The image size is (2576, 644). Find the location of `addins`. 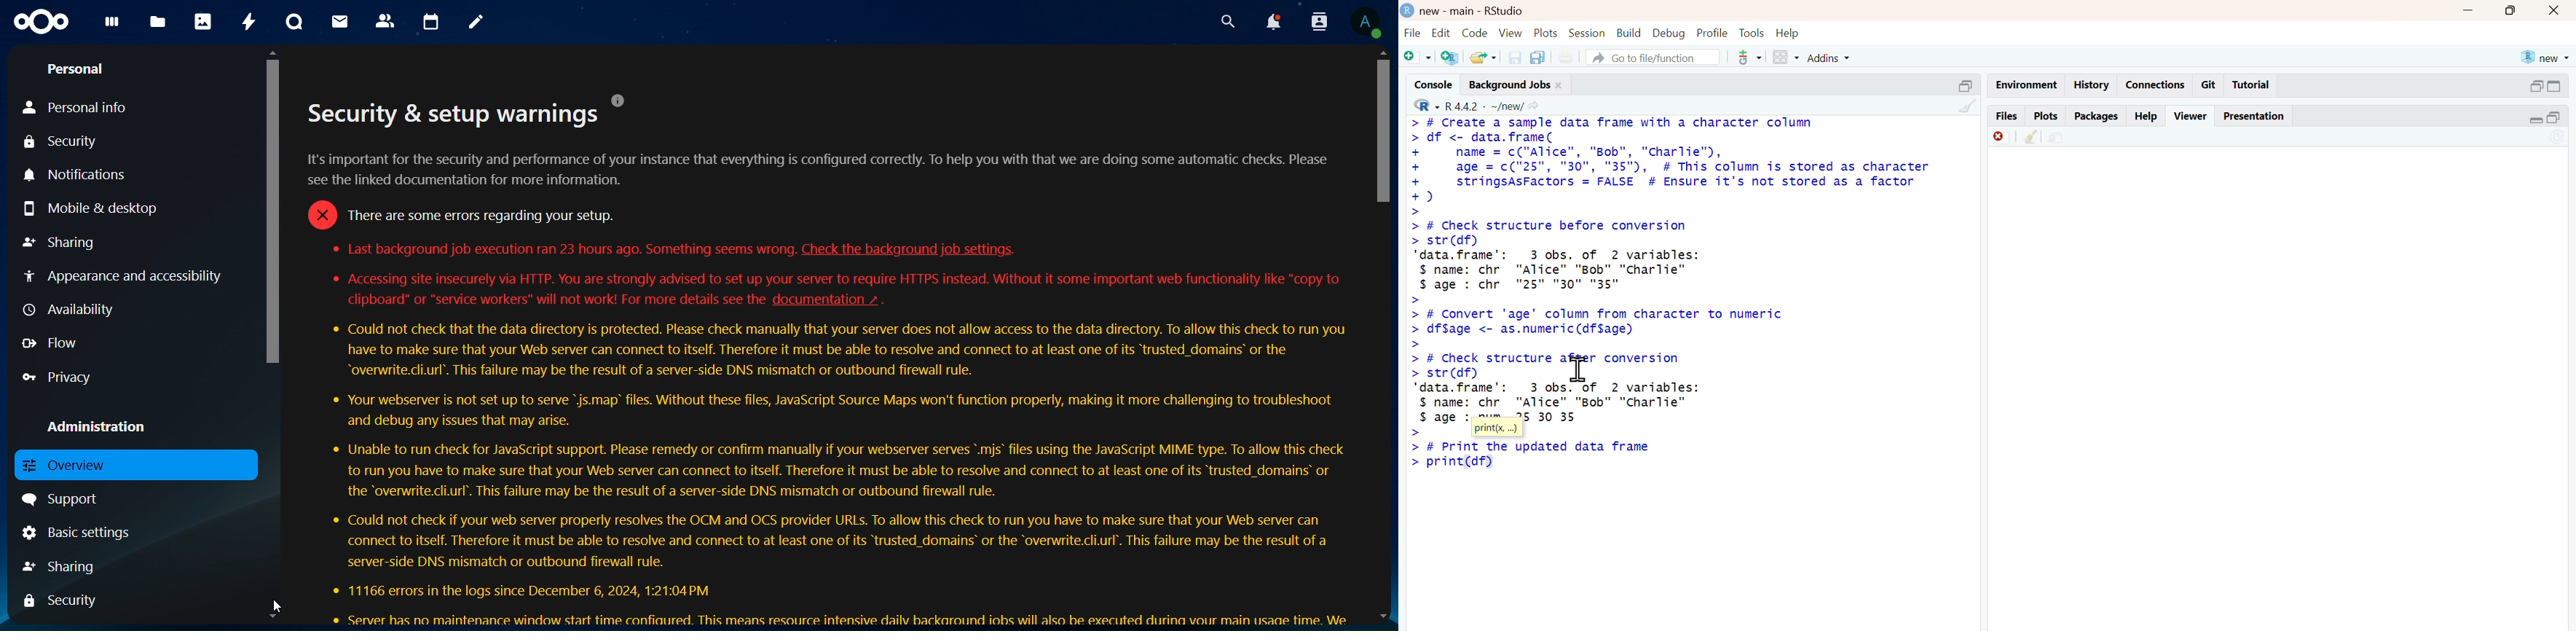

addins is located at coordinates (1829, 58).